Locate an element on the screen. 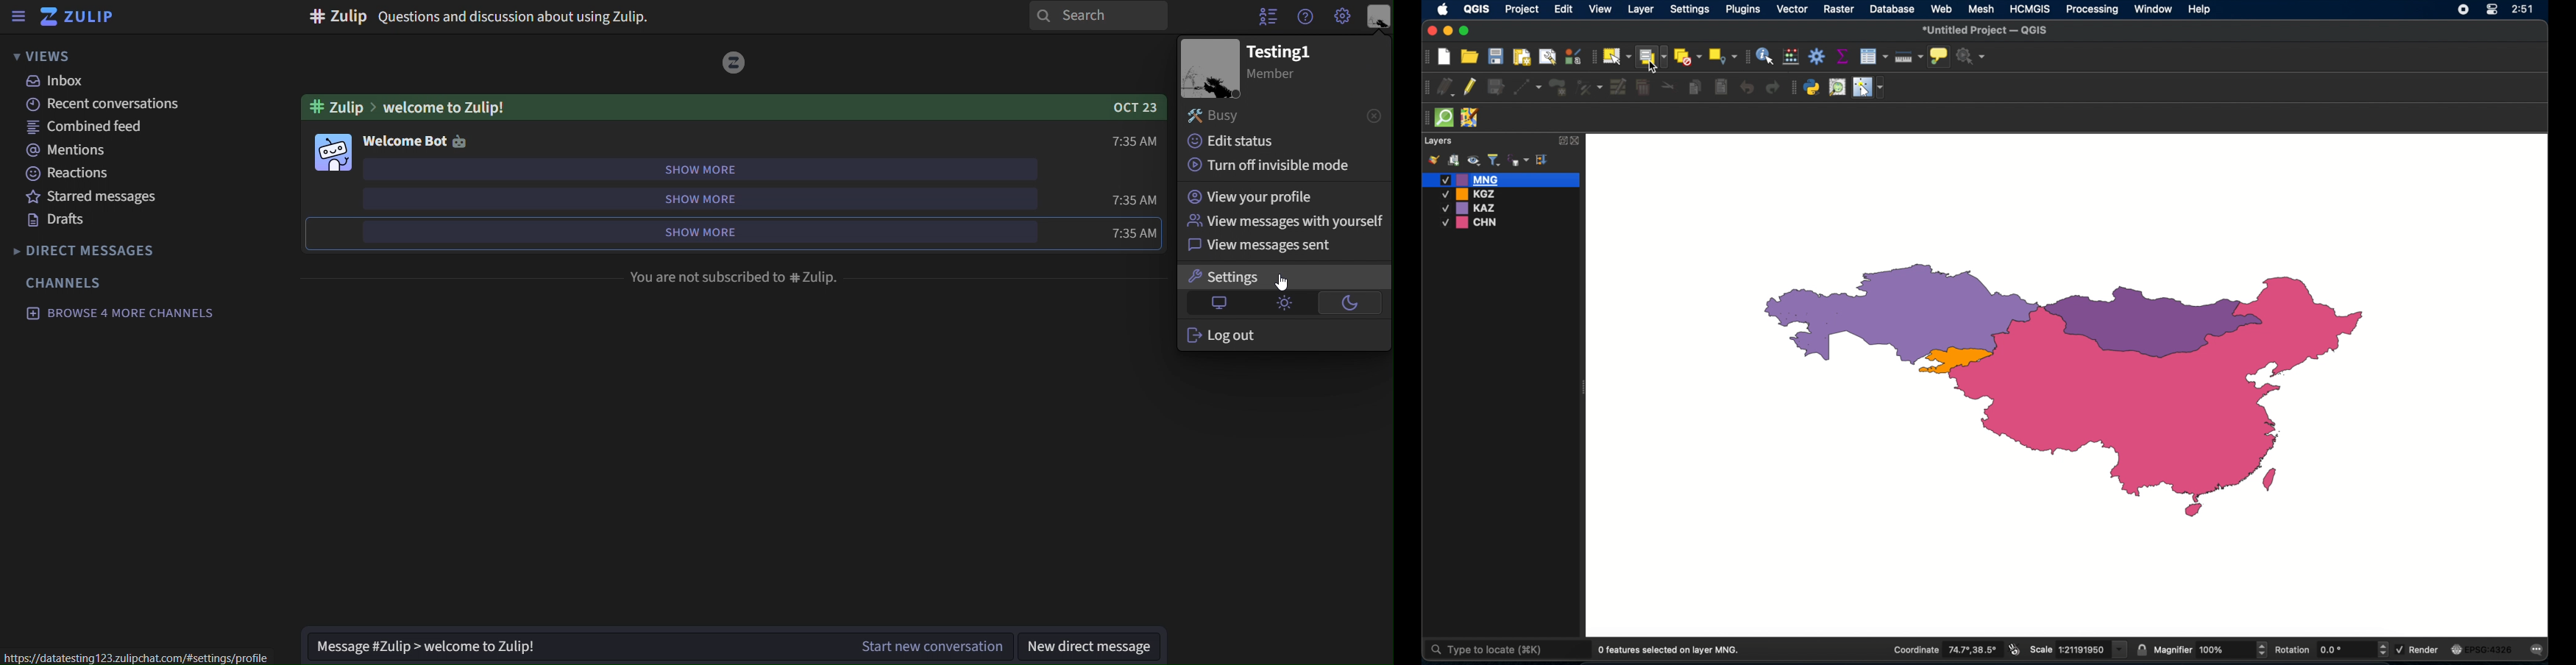 The width and height of the screenshot is (2576, 672). current edits is located at coordinates (1445, 86).